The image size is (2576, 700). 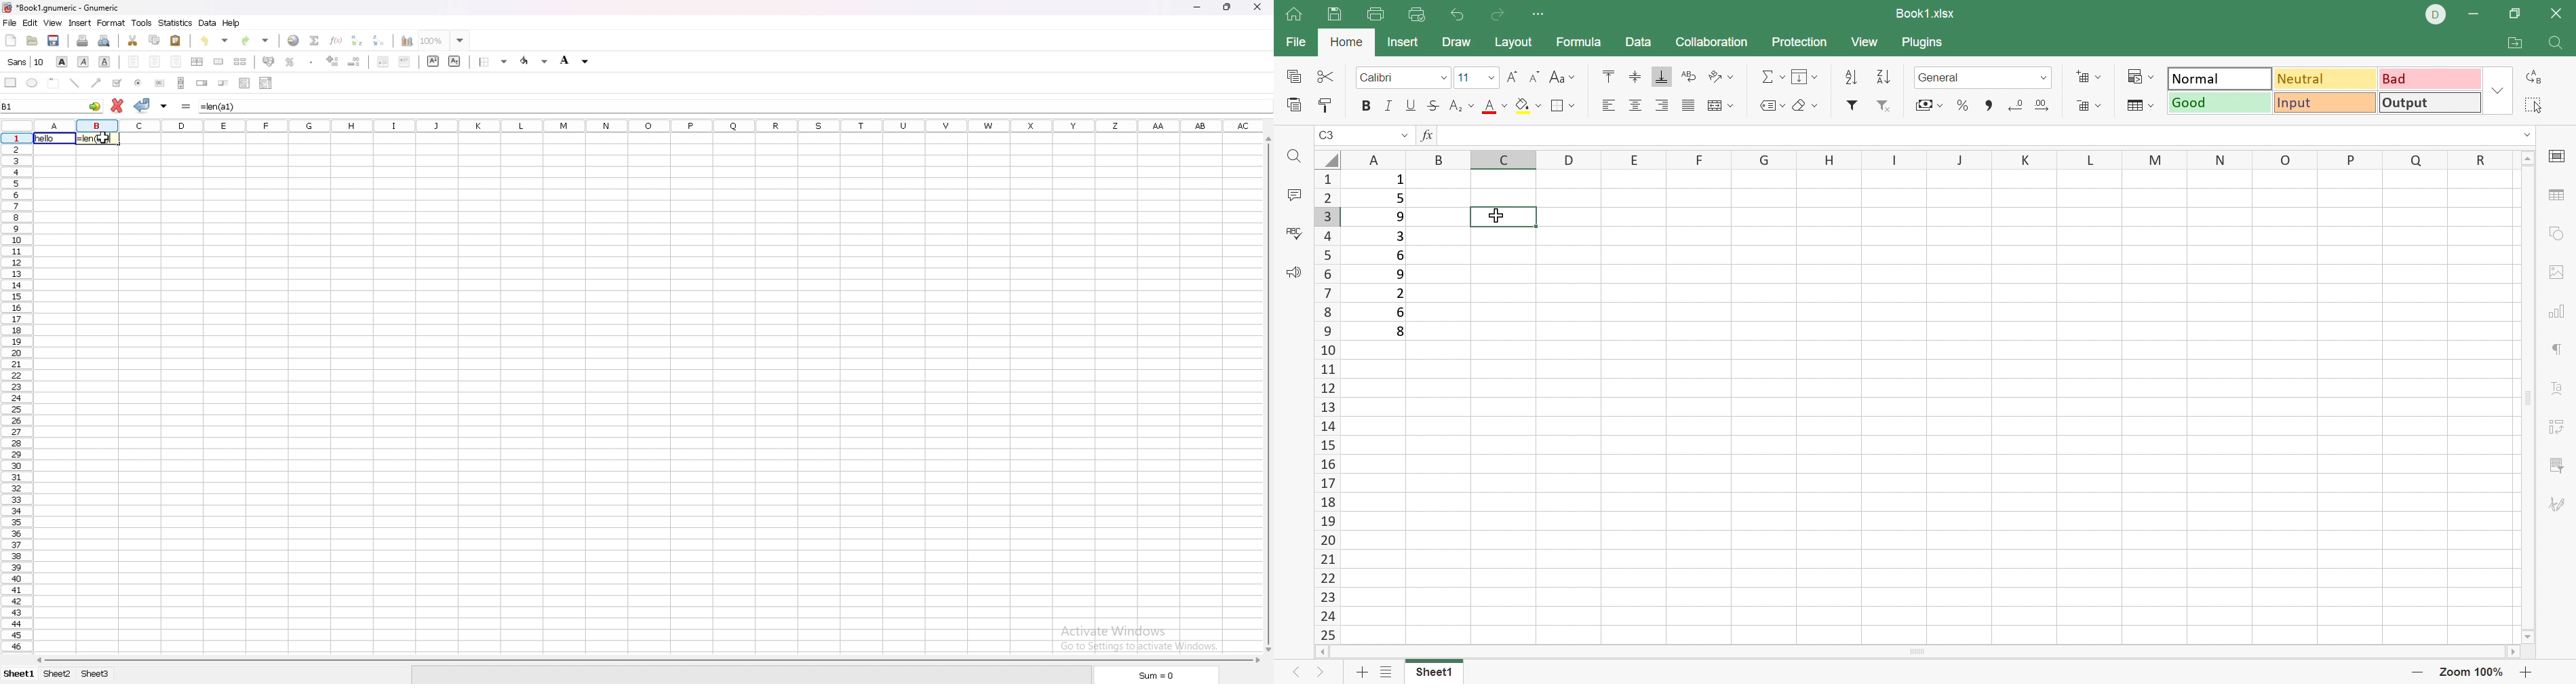 I want to click on Summation, so click(x=1772, y=77).